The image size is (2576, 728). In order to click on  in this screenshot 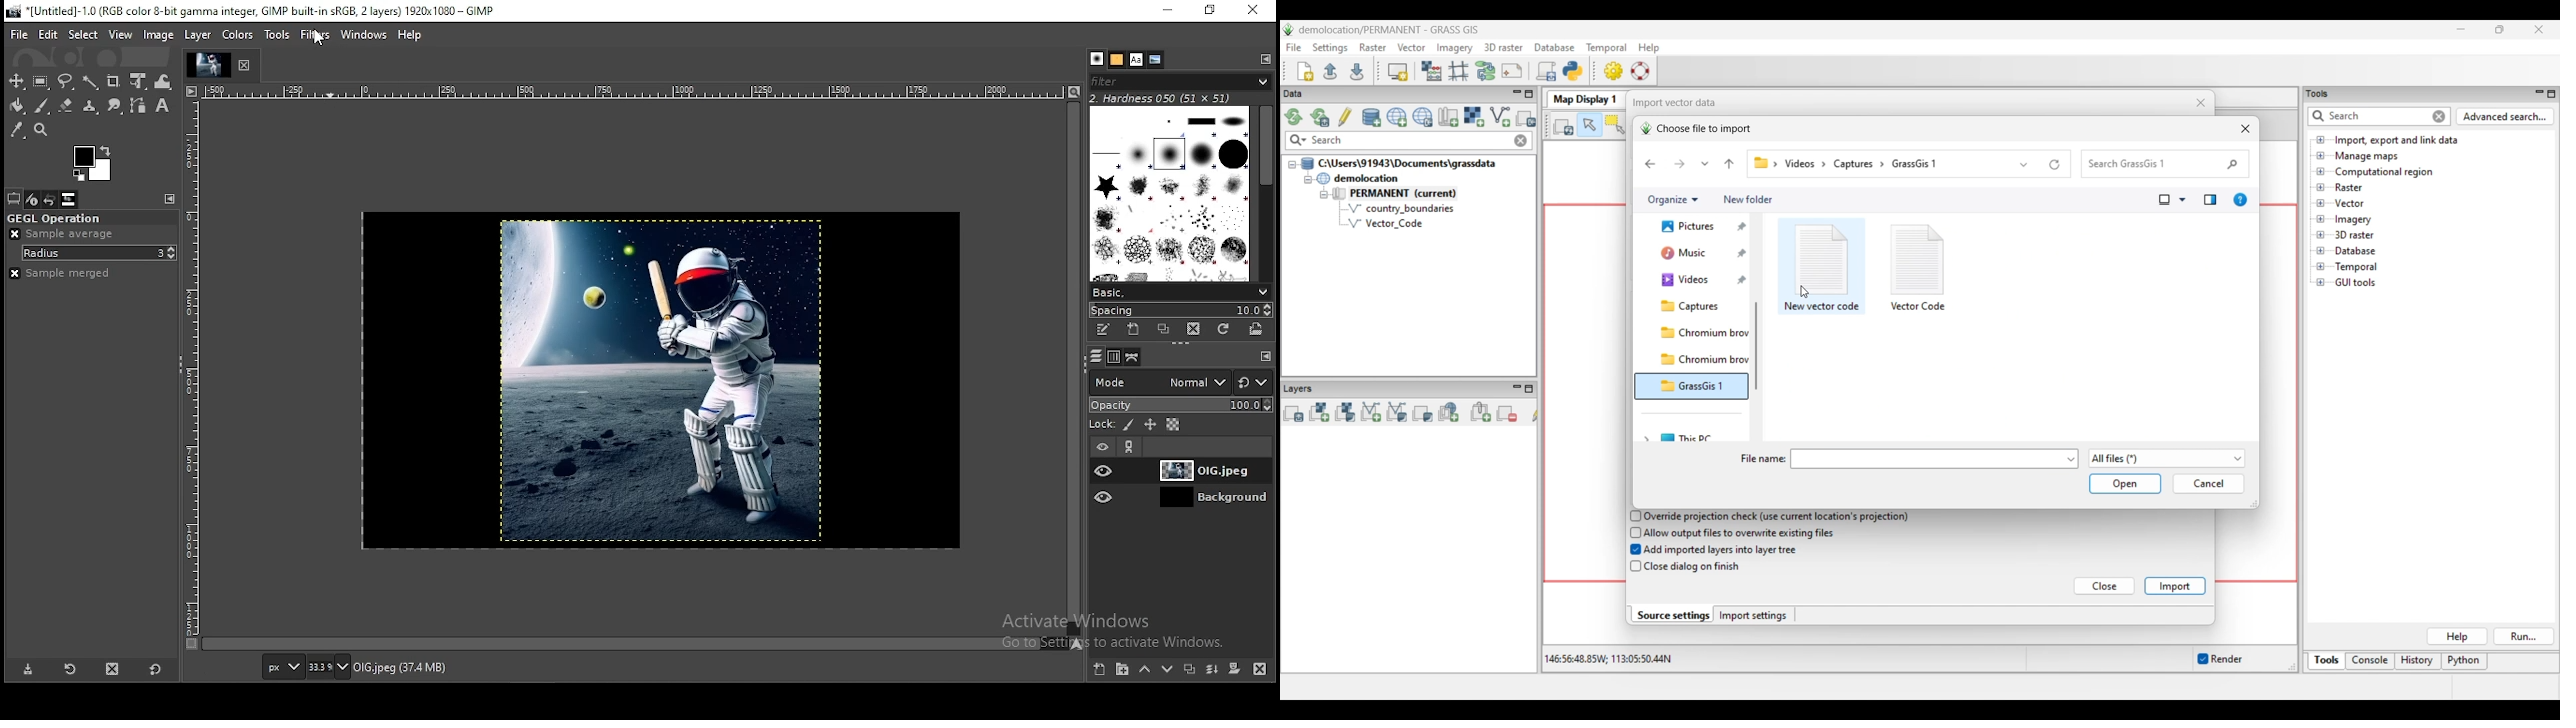, I will do `click(91, 82)`.